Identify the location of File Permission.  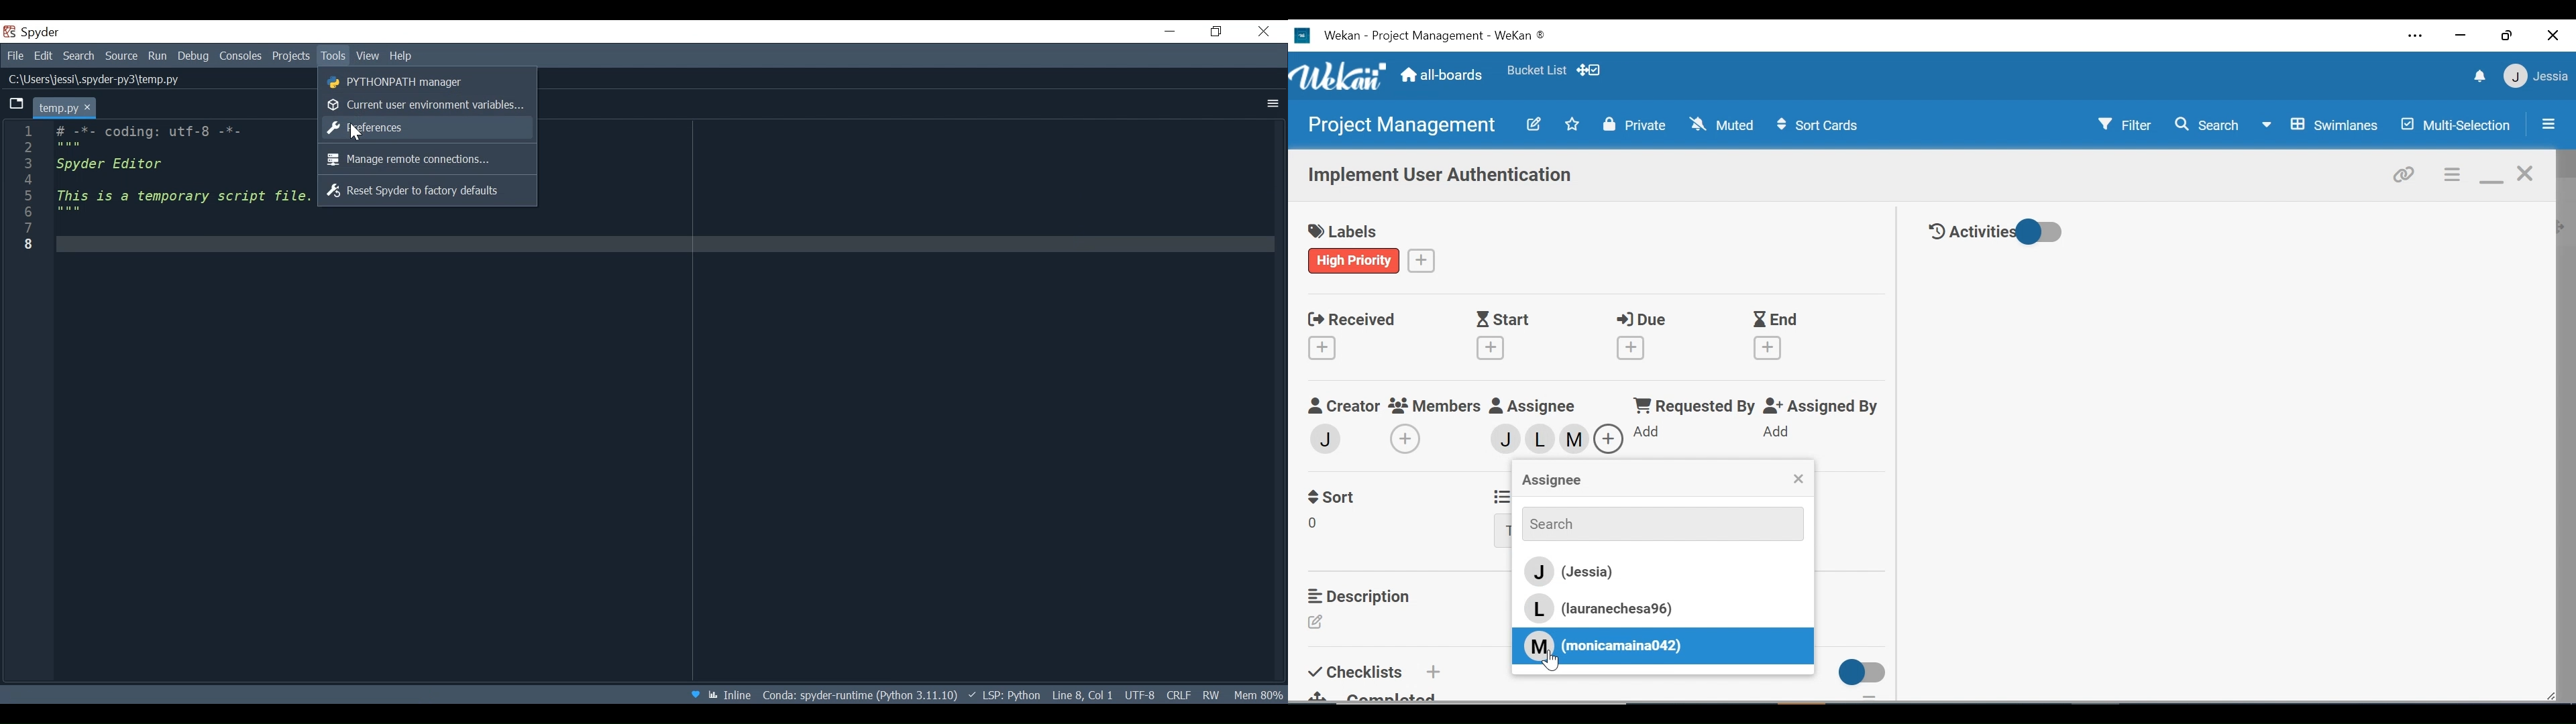
(1211, 693).